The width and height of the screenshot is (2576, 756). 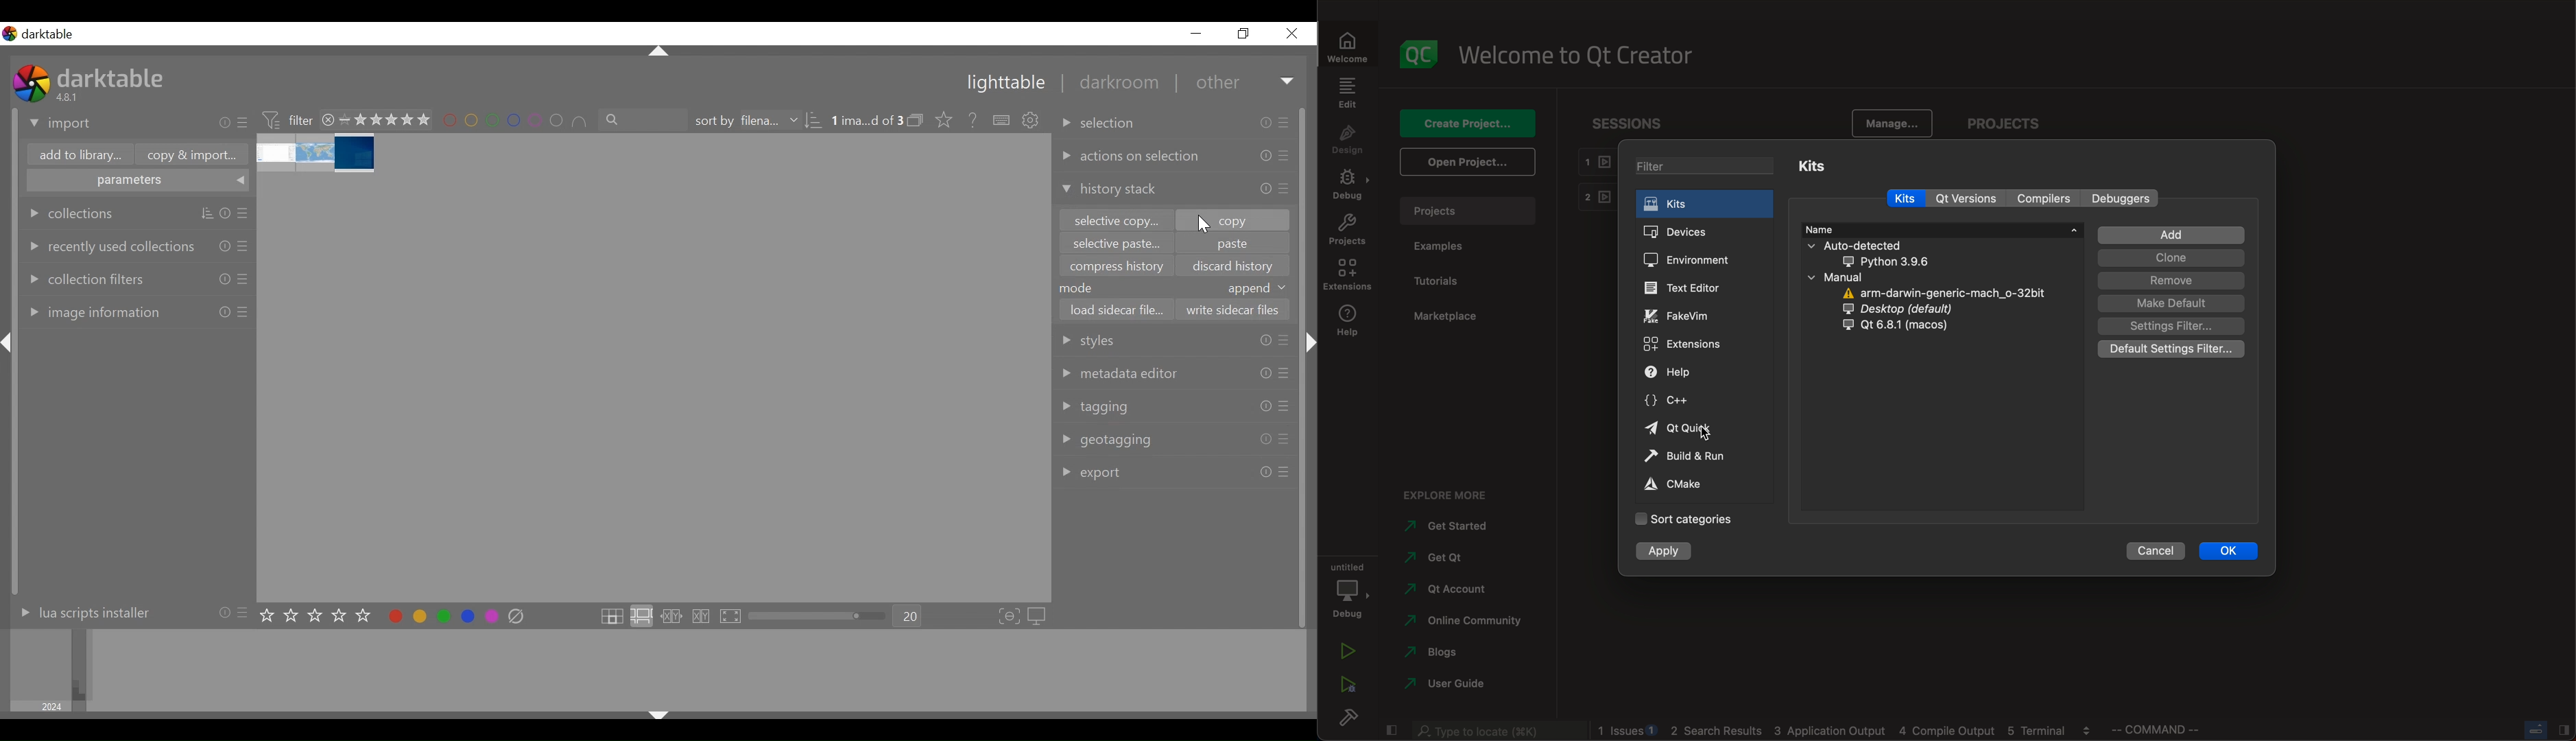 I want to click on actions on selection, so click(x=1130, y=156).